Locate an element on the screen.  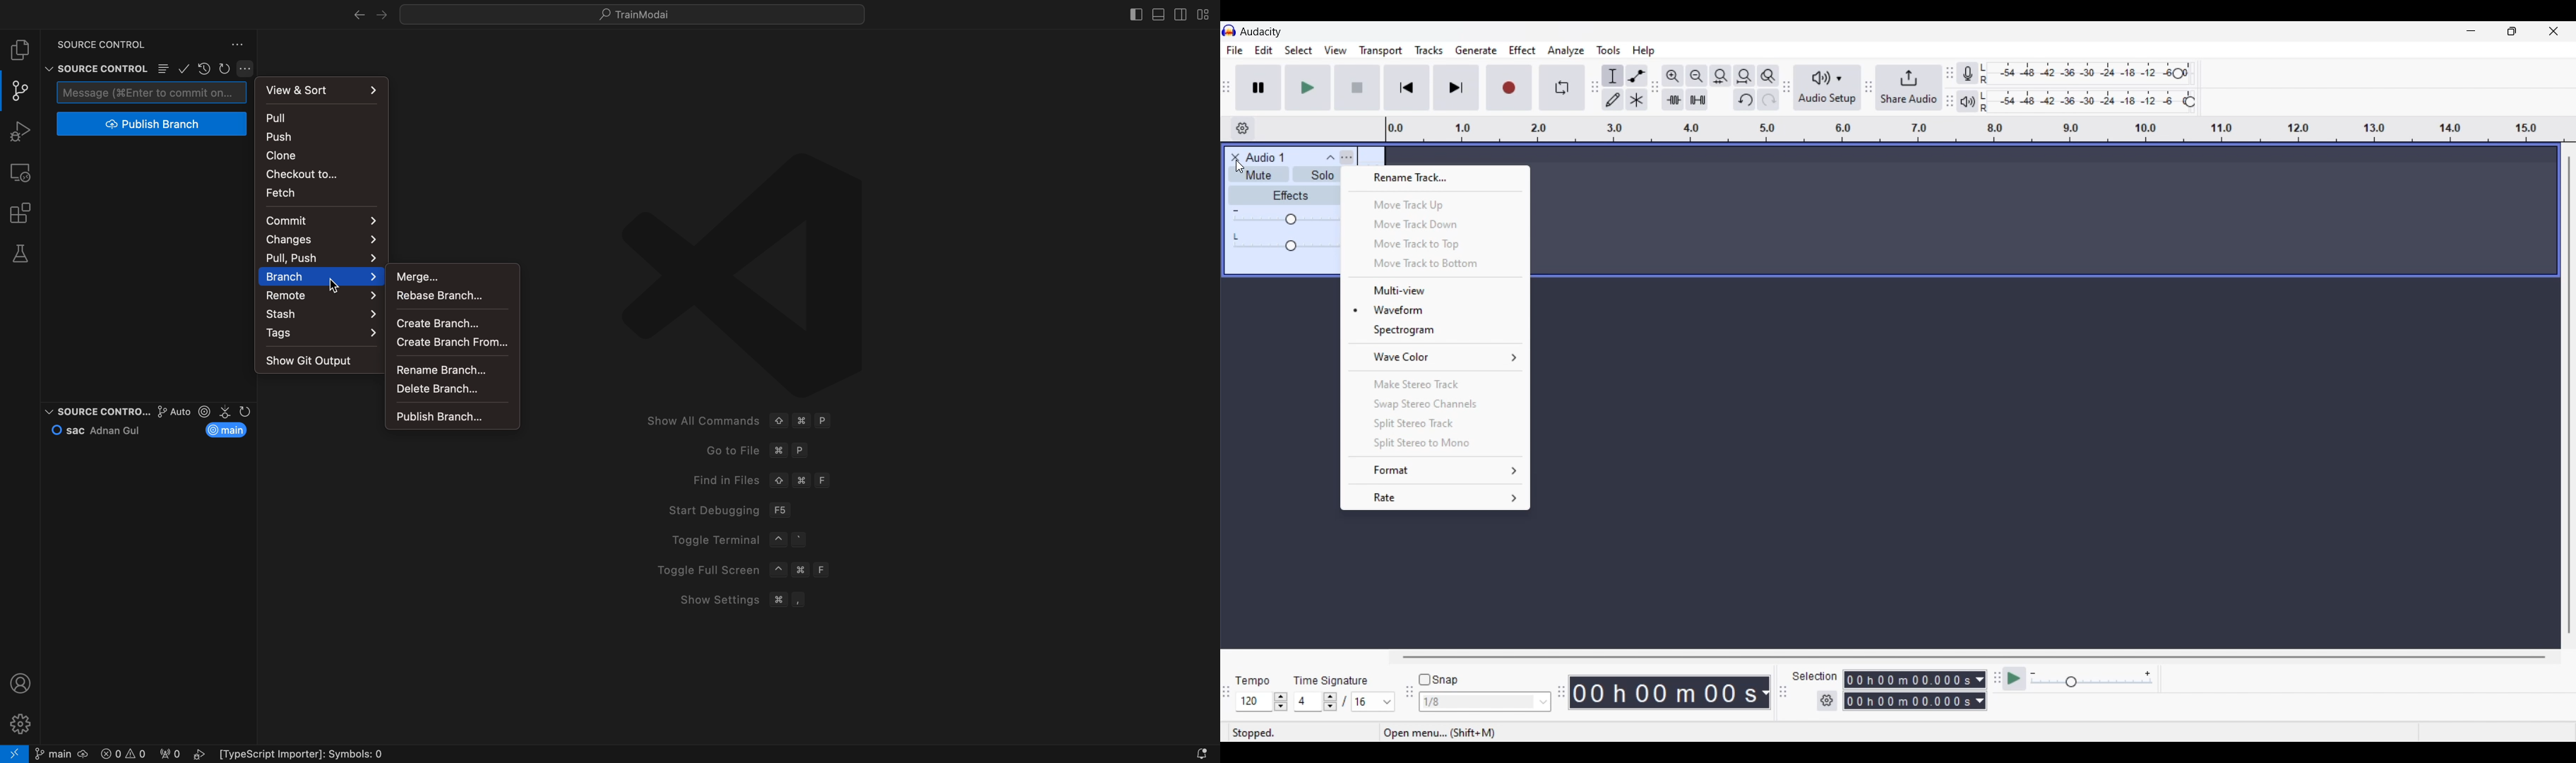
Collapse is located at coordinates (1330, 158).